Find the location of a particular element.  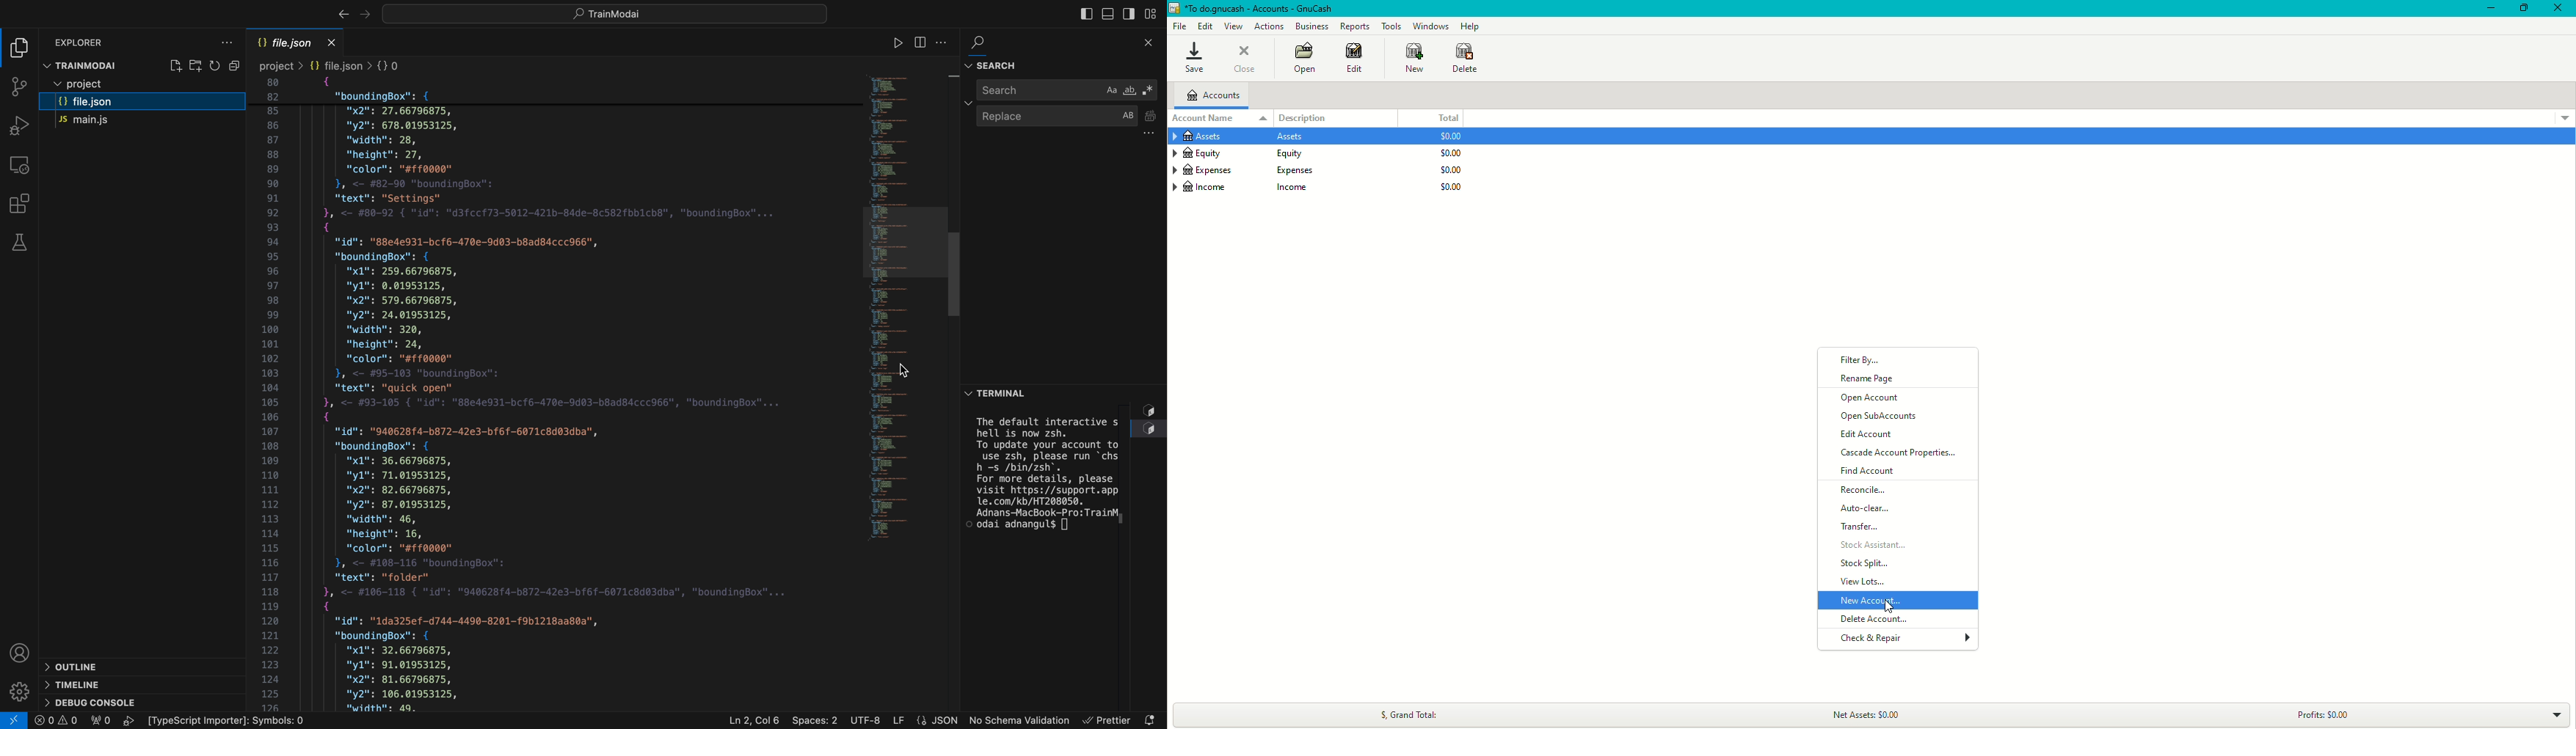

Grand Total is located at coordinates (1407, 712).